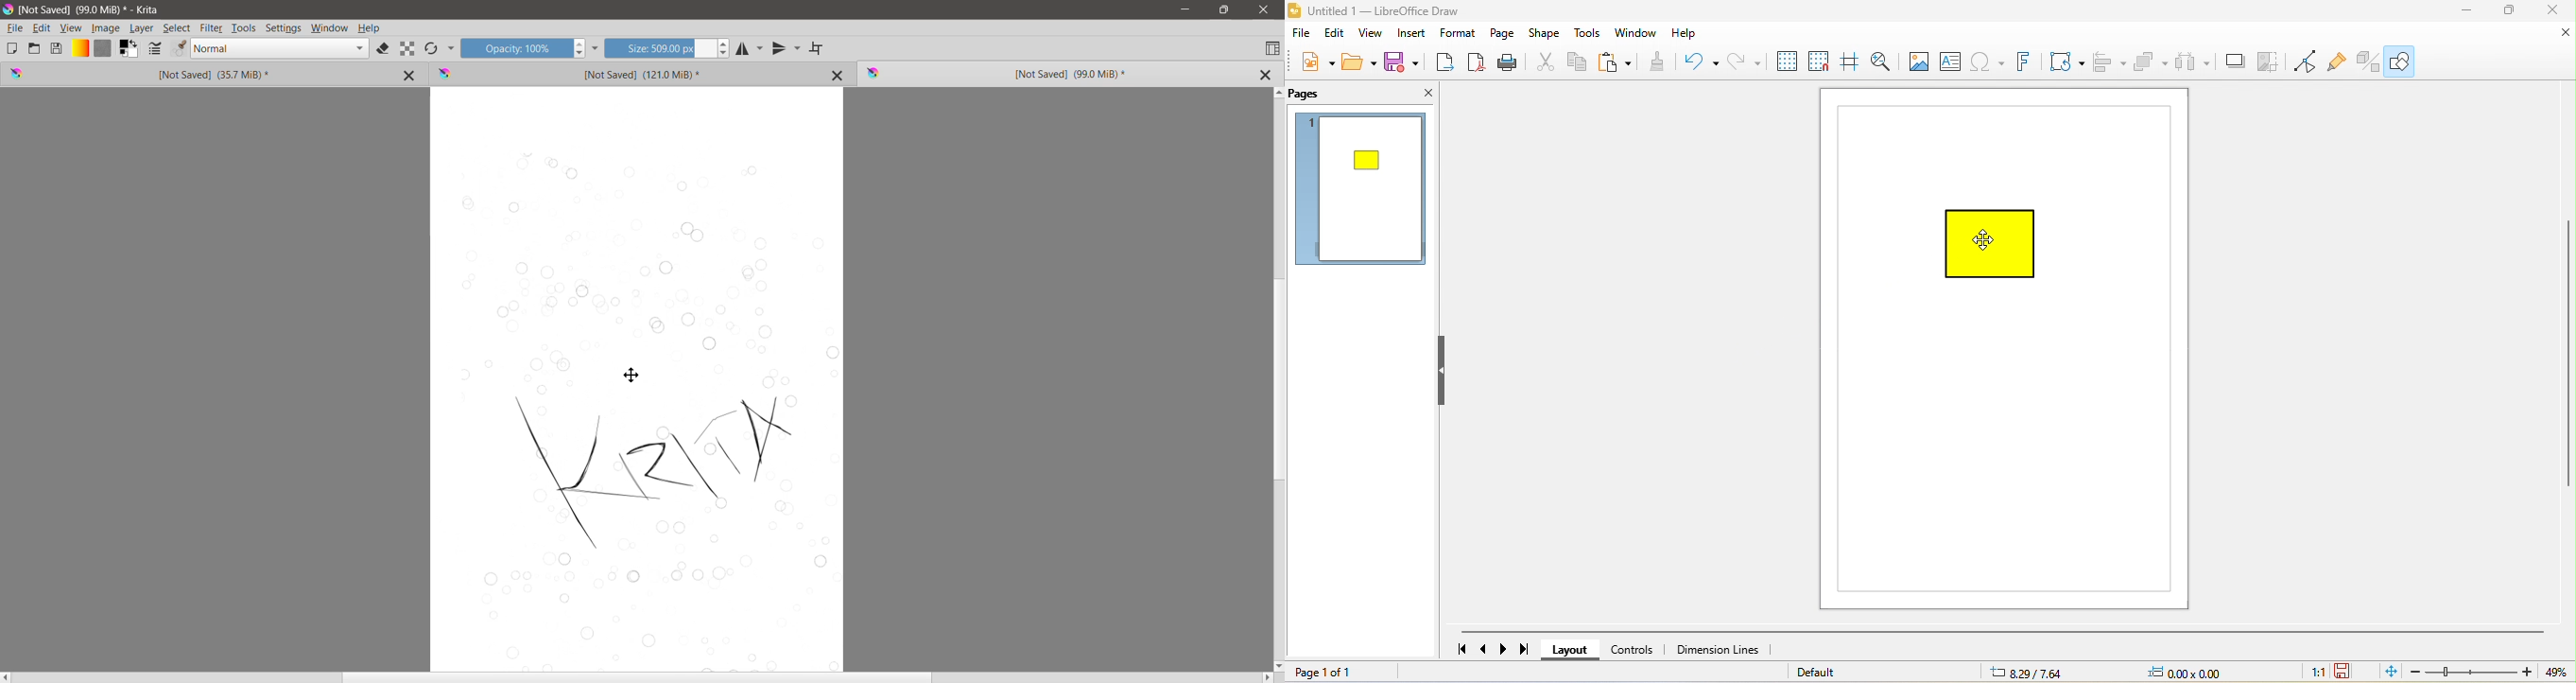  I want to click on select at least three object to distribute, so click(2195, 61).